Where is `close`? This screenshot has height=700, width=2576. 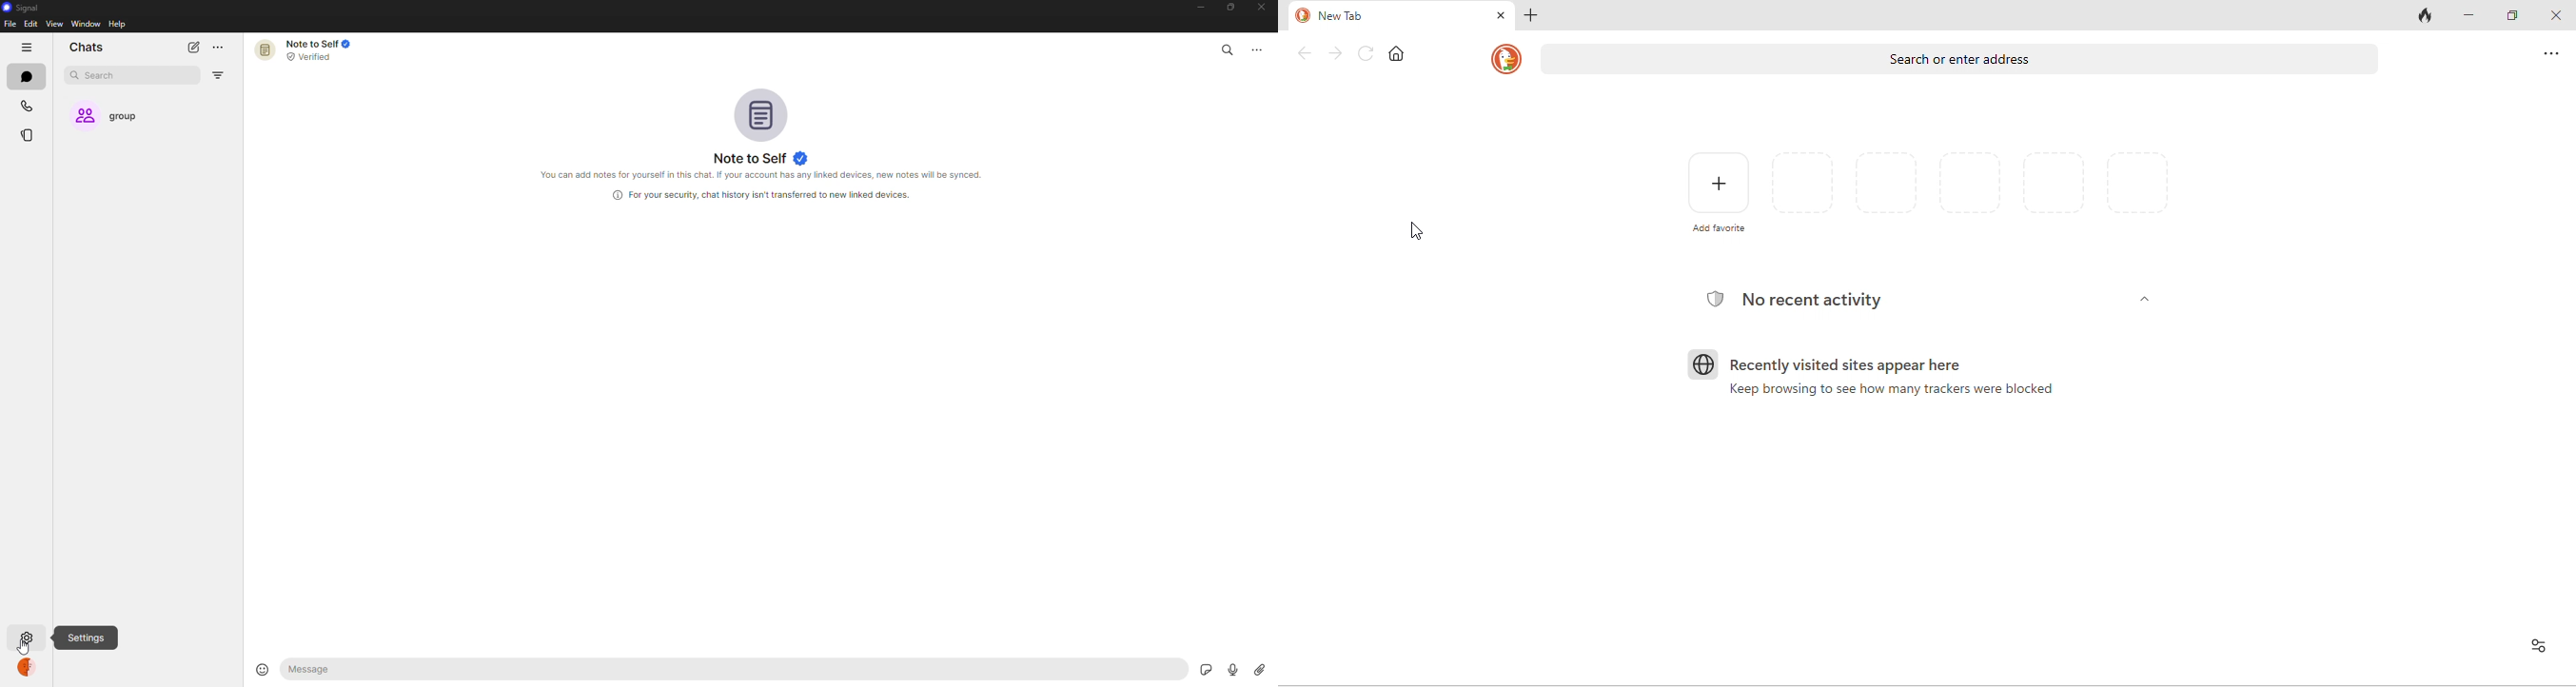
close is located at coordinates (1264, 8).